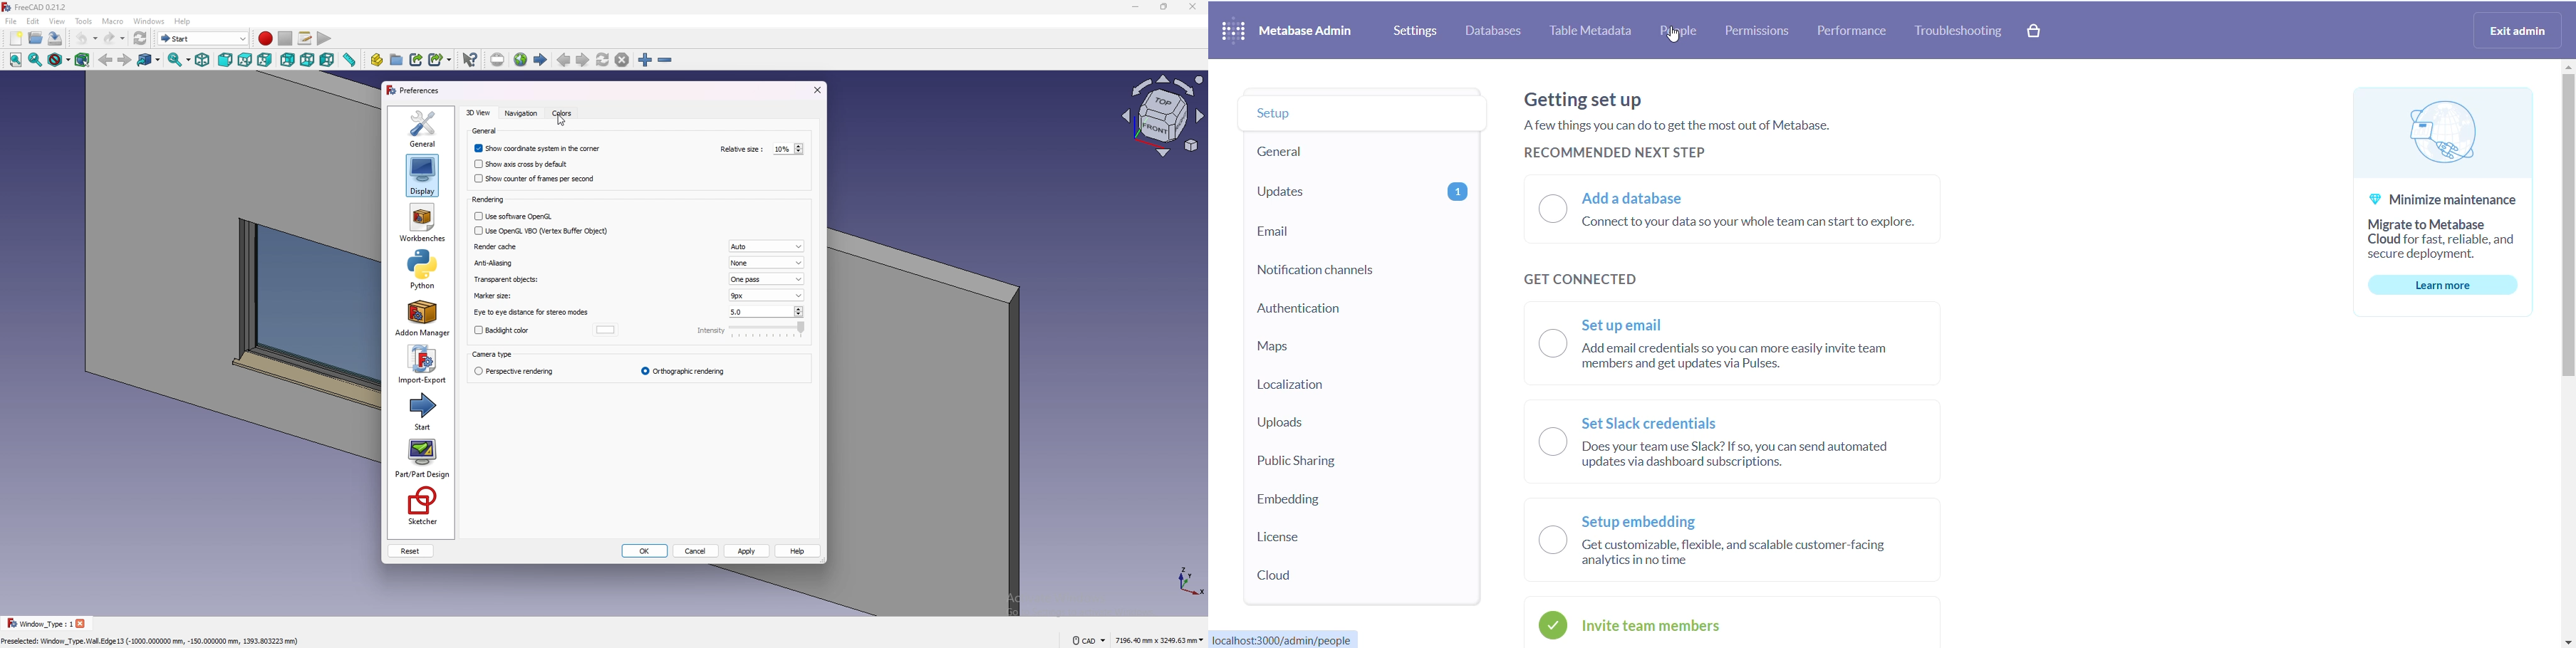 The image size is (2576, 672). What do you see at coordinates (645, 552) in the screenshot?
I see `ok` at bounding box center [645, 552].